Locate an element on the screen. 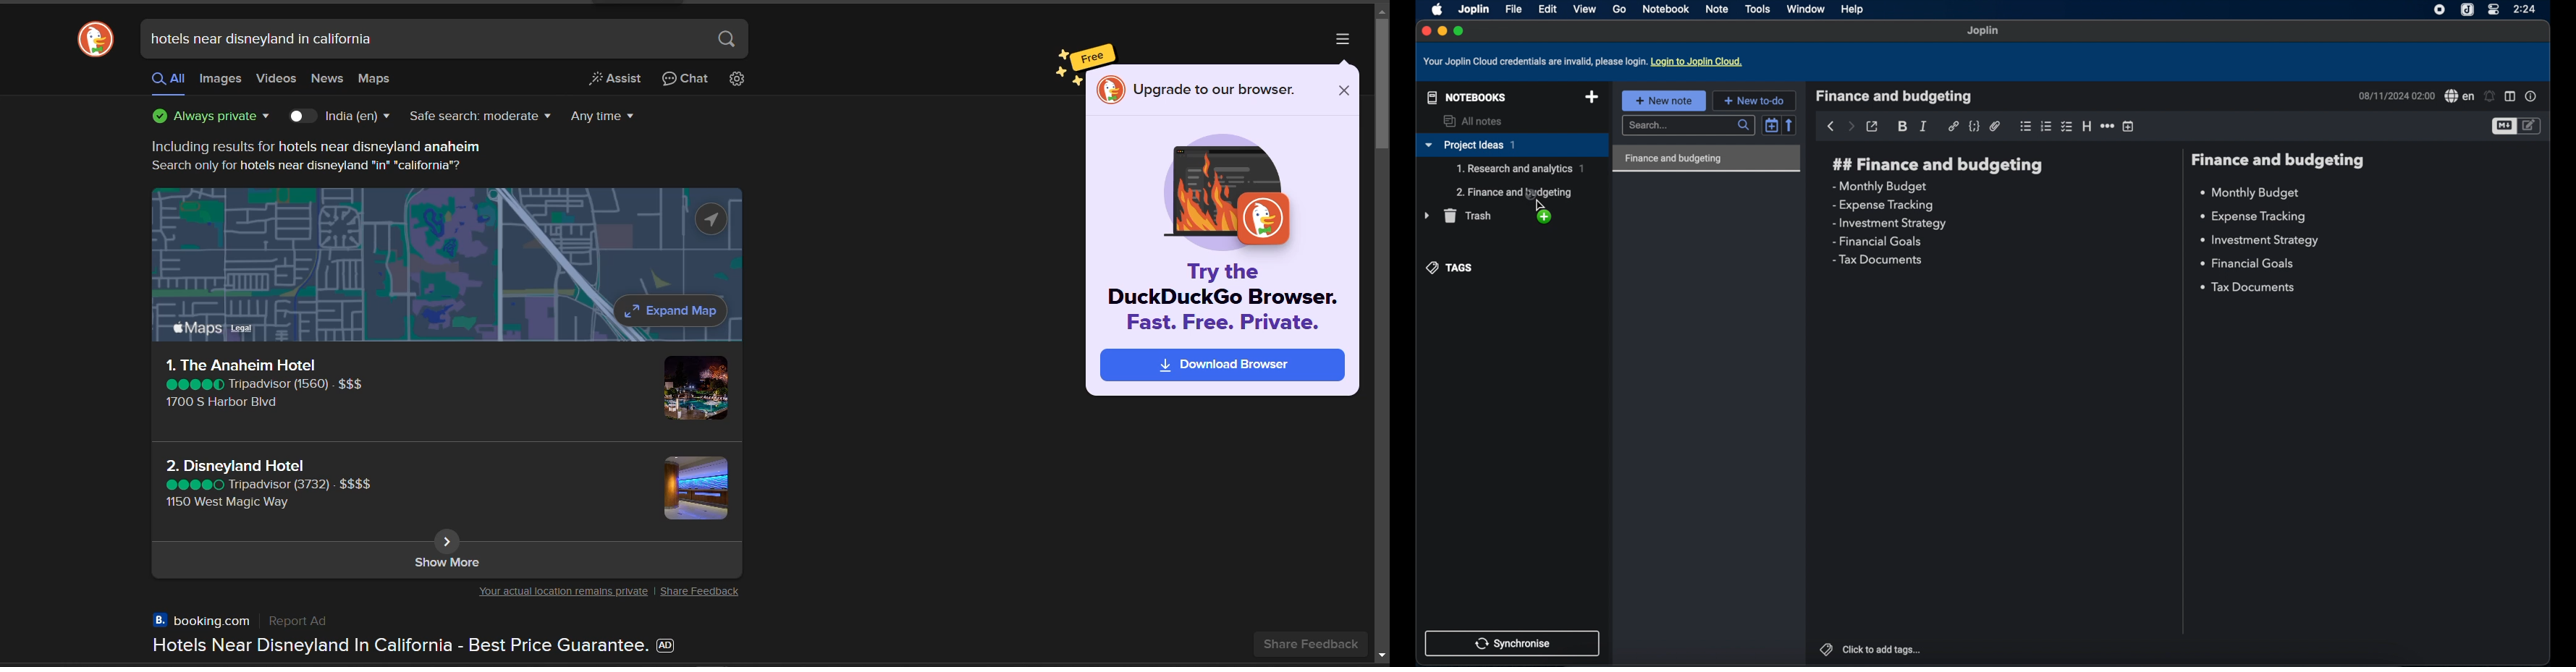  horizontal rule is located at coordinates (2107, 127).